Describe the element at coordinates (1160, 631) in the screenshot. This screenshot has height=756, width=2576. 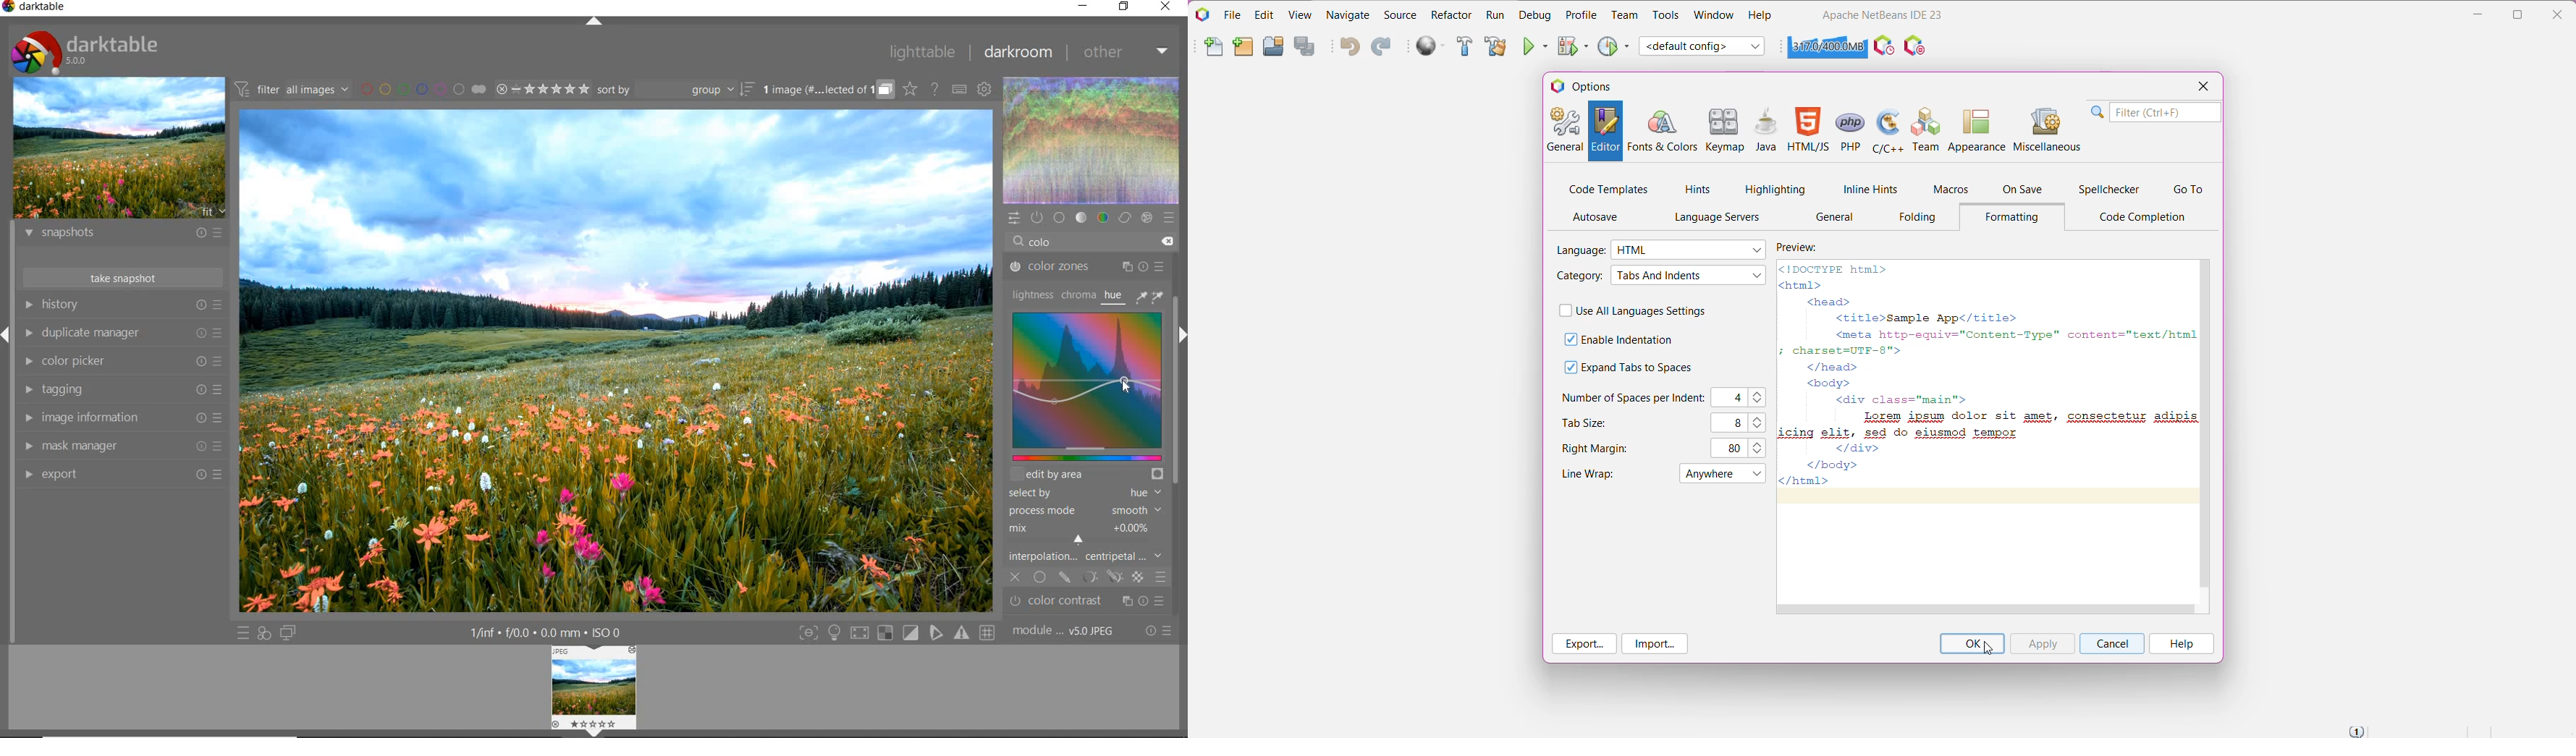
I see `reset or presets and preferences` at that location.